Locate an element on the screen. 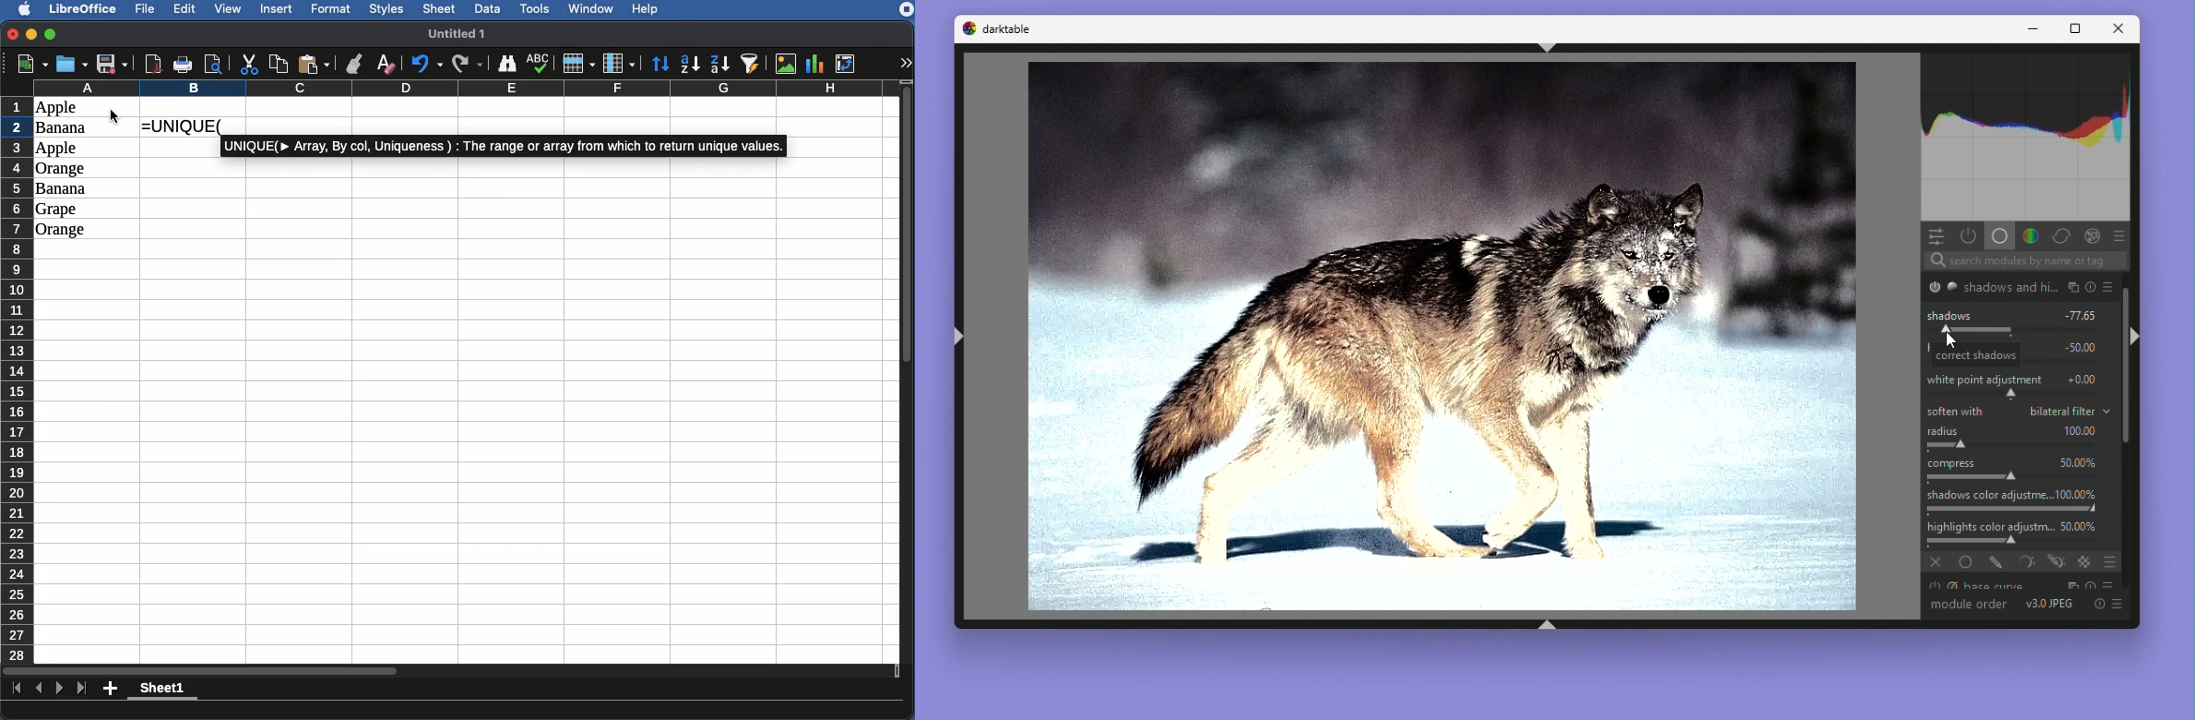 This screenshot has height=728, width=2212. Clear formatting is located at coordinates (388, 63).